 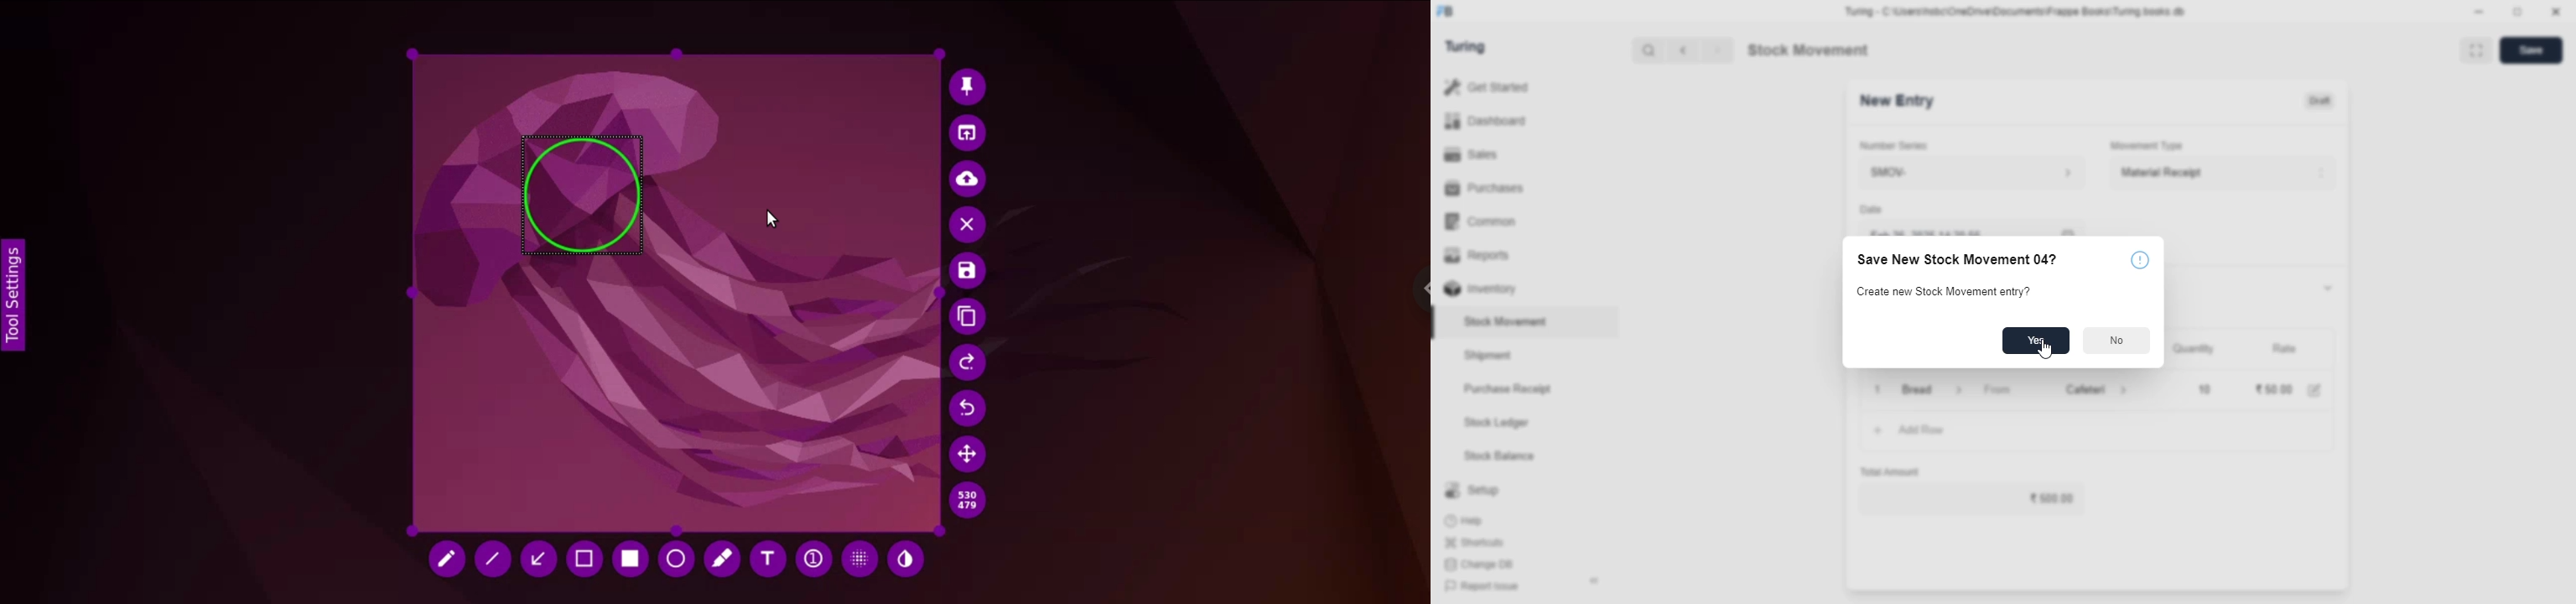 What do you see at coordinates (2275, 389) in the screenshot?
I see `₹50.00` at bounding box center [2275, 389].